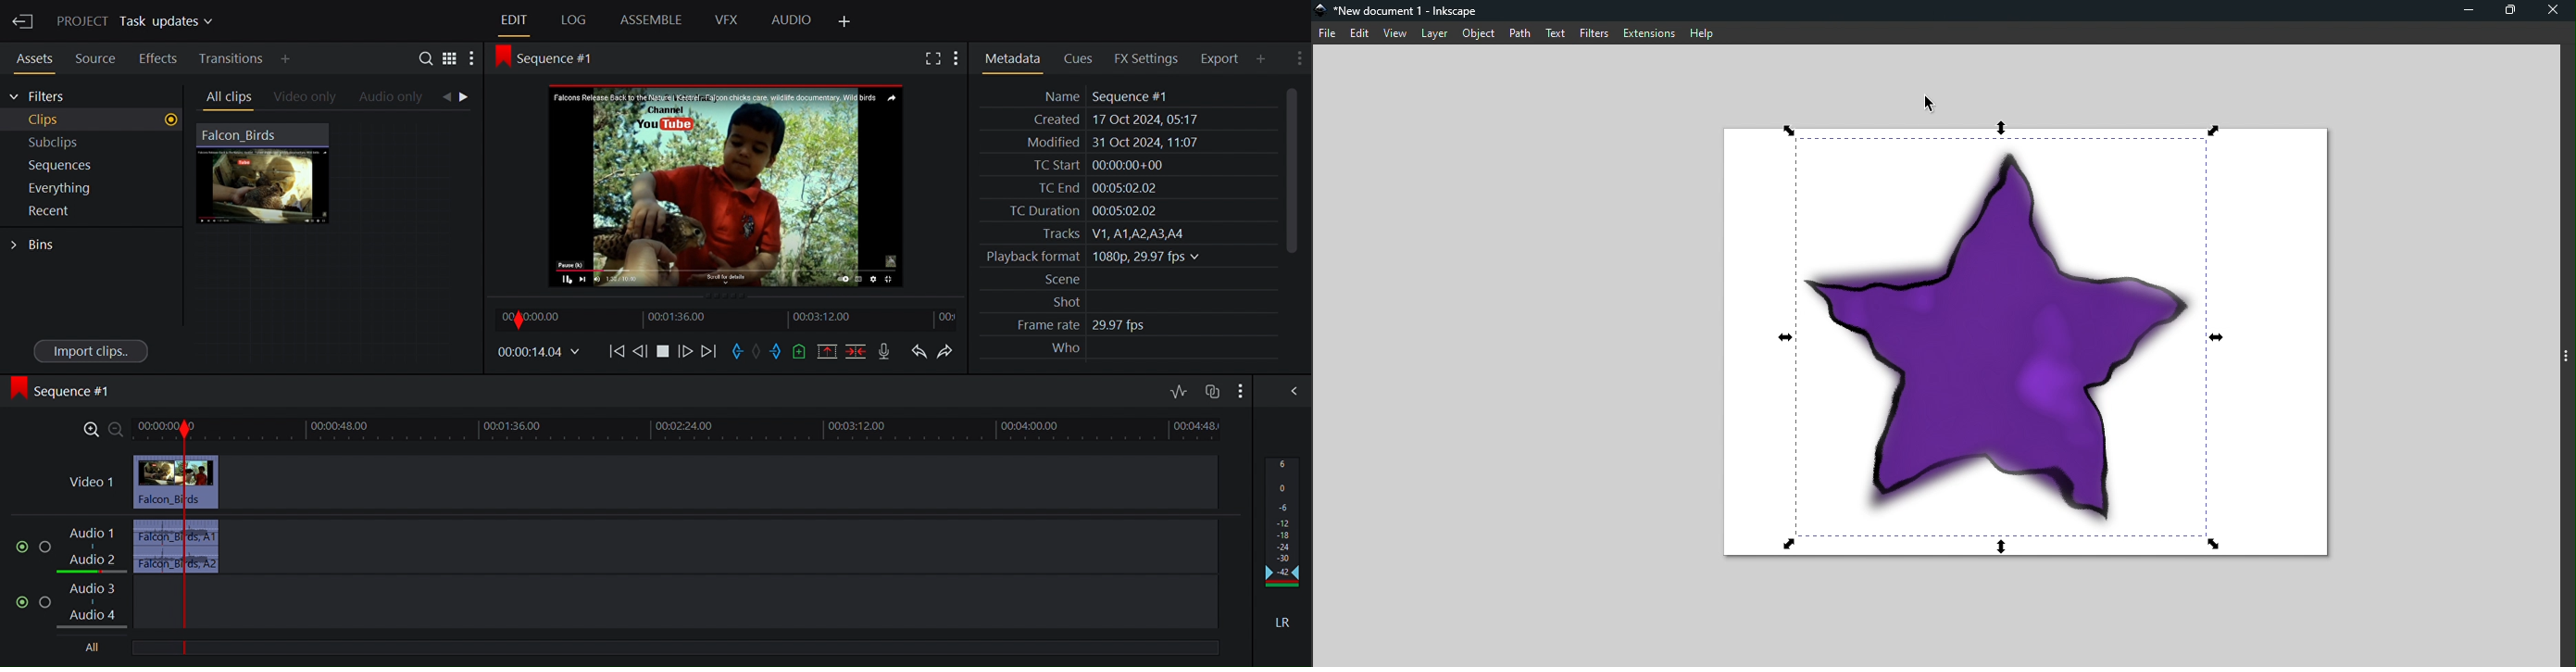 The width and height of the screenshot is (2576, 672). I want to click on Extensions, so click(1647, 31).